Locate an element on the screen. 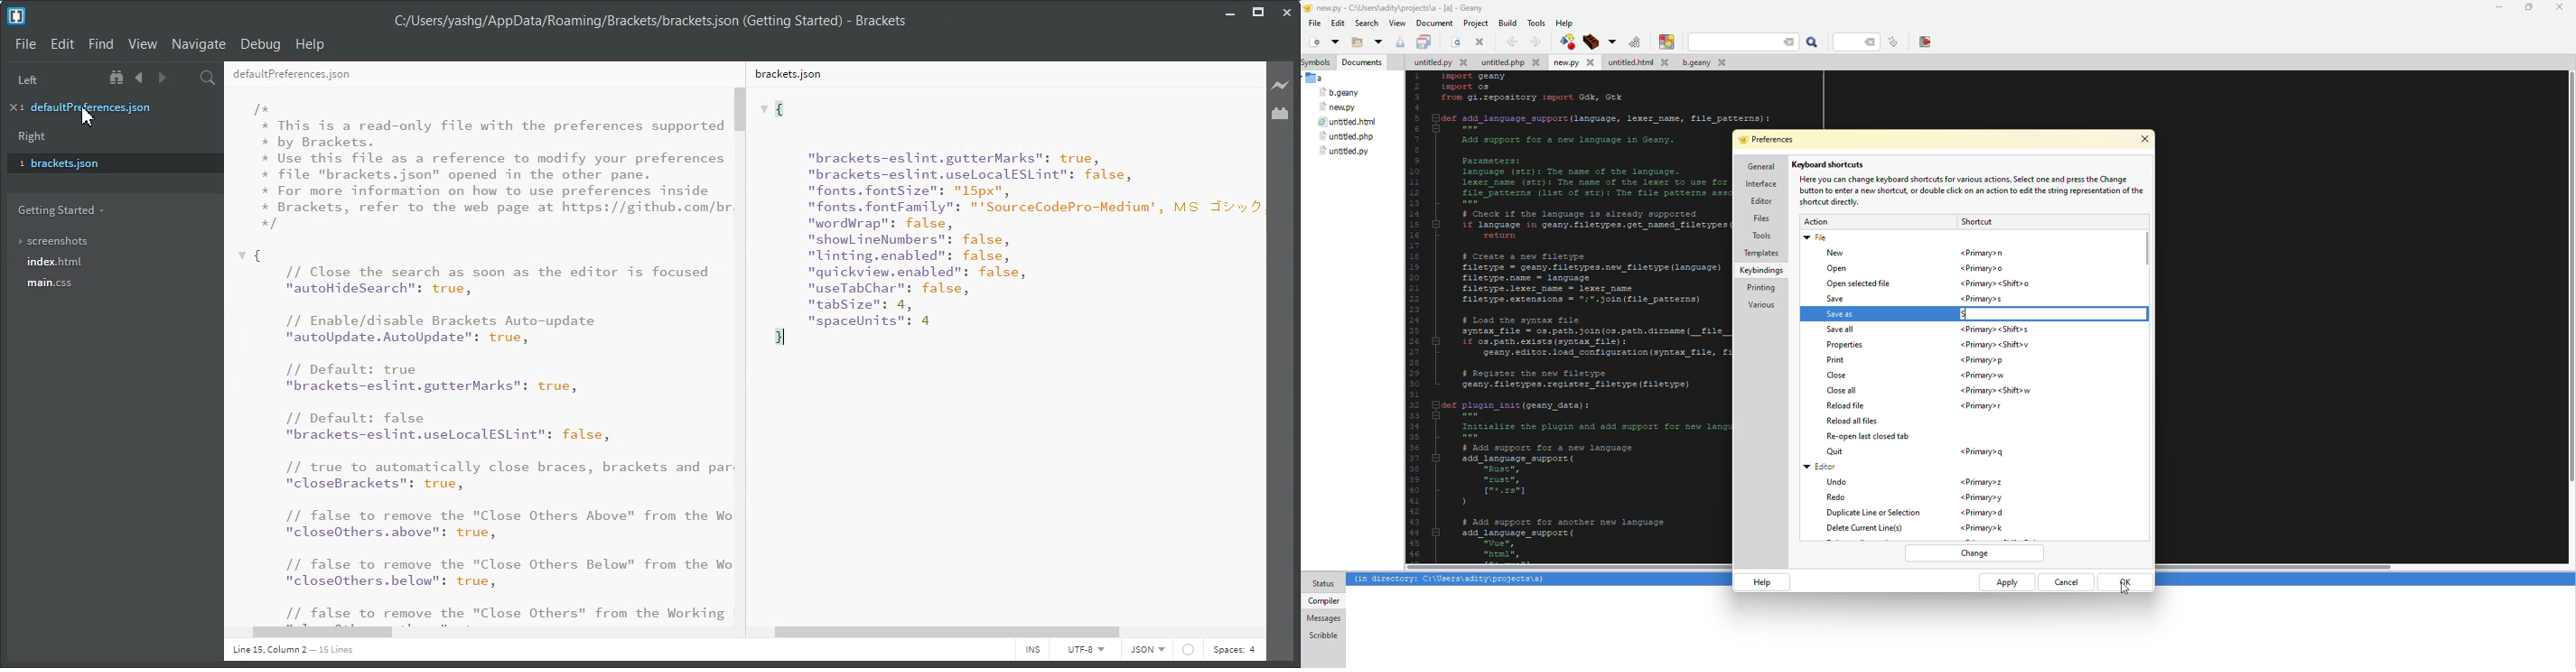  help is located at coordinates (1760, 582).